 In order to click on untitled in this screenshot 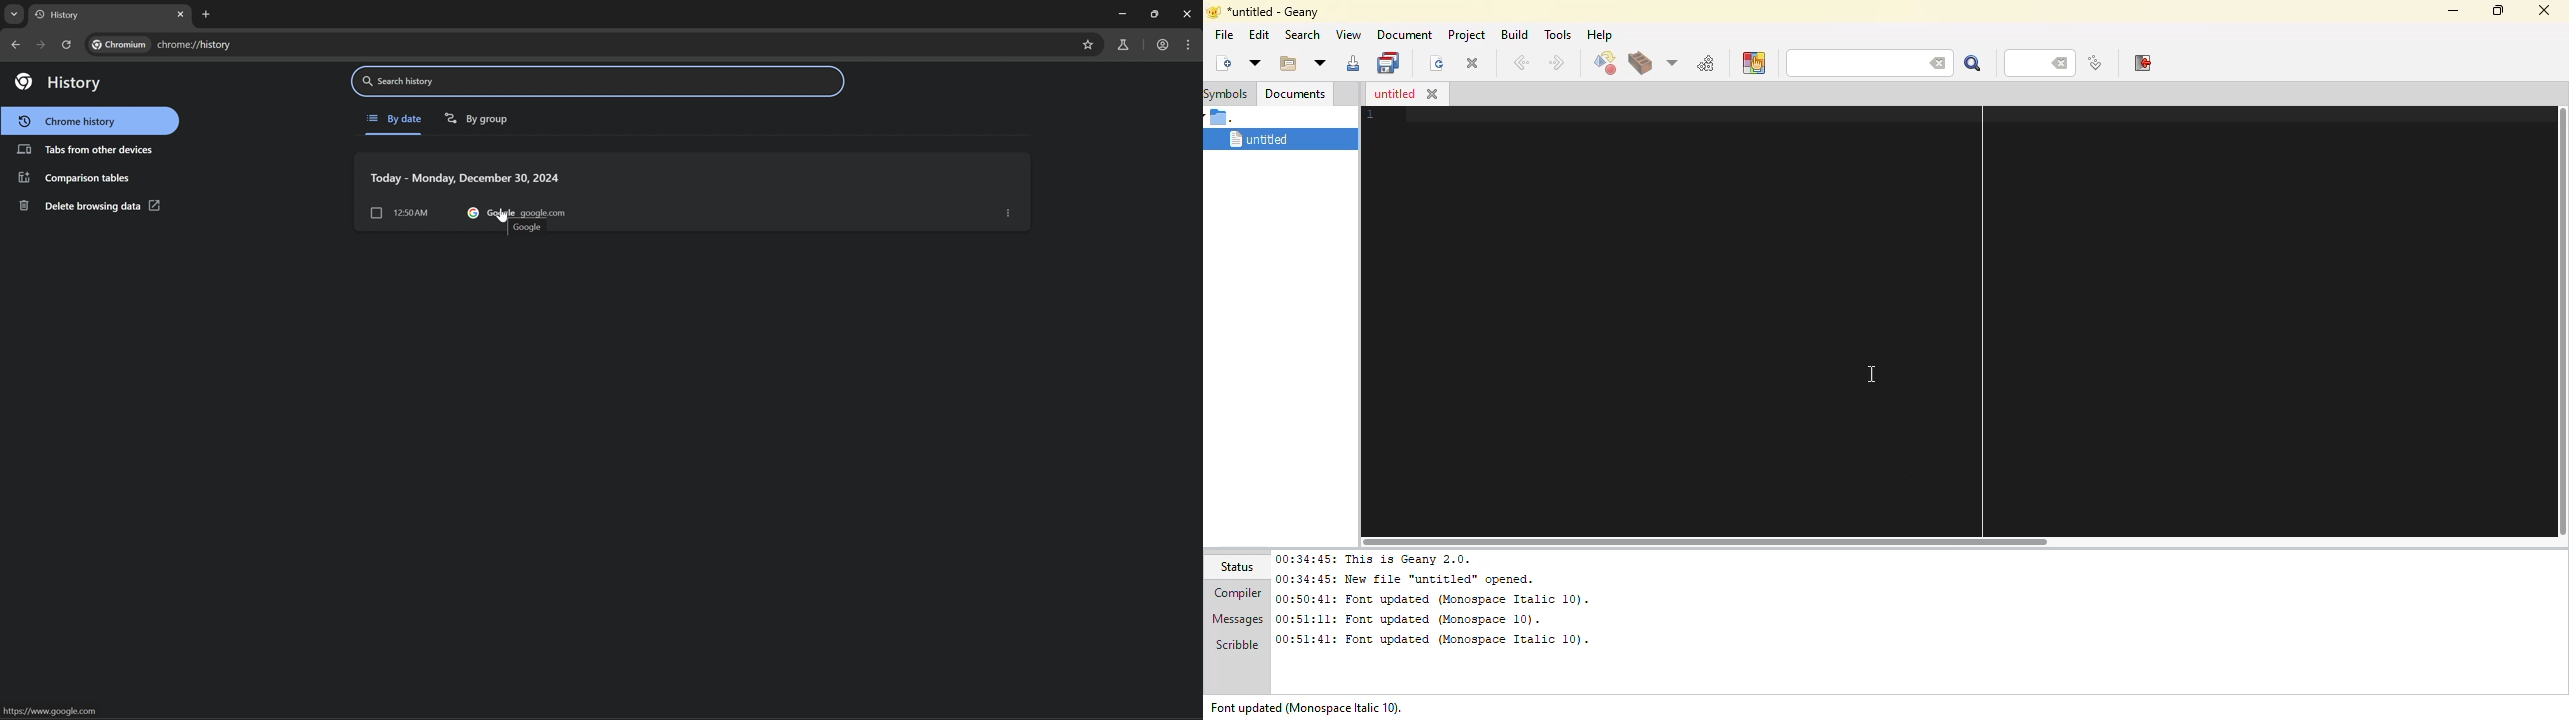, I will do `click(1276, 140)`.